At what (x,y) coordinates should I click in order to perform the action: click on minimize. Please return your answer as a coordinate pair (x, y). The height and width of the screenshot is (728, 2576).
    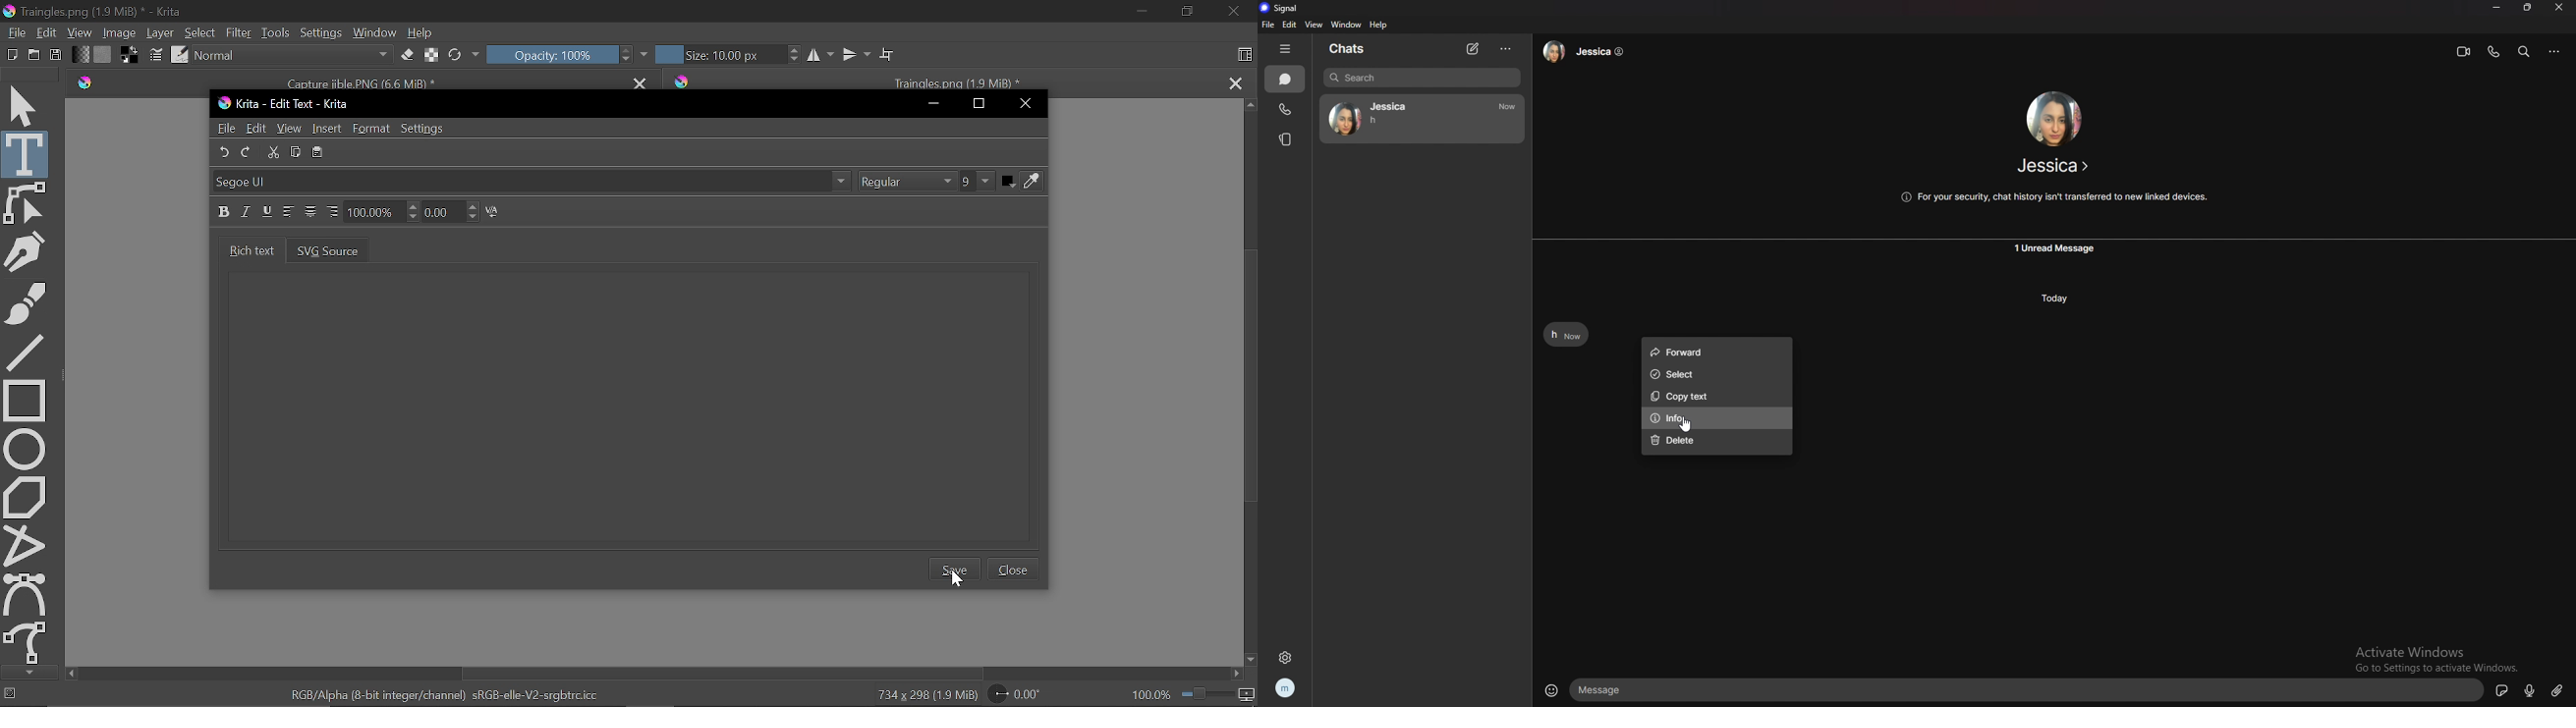
    Looking at the image, I should click on (2496, 7).